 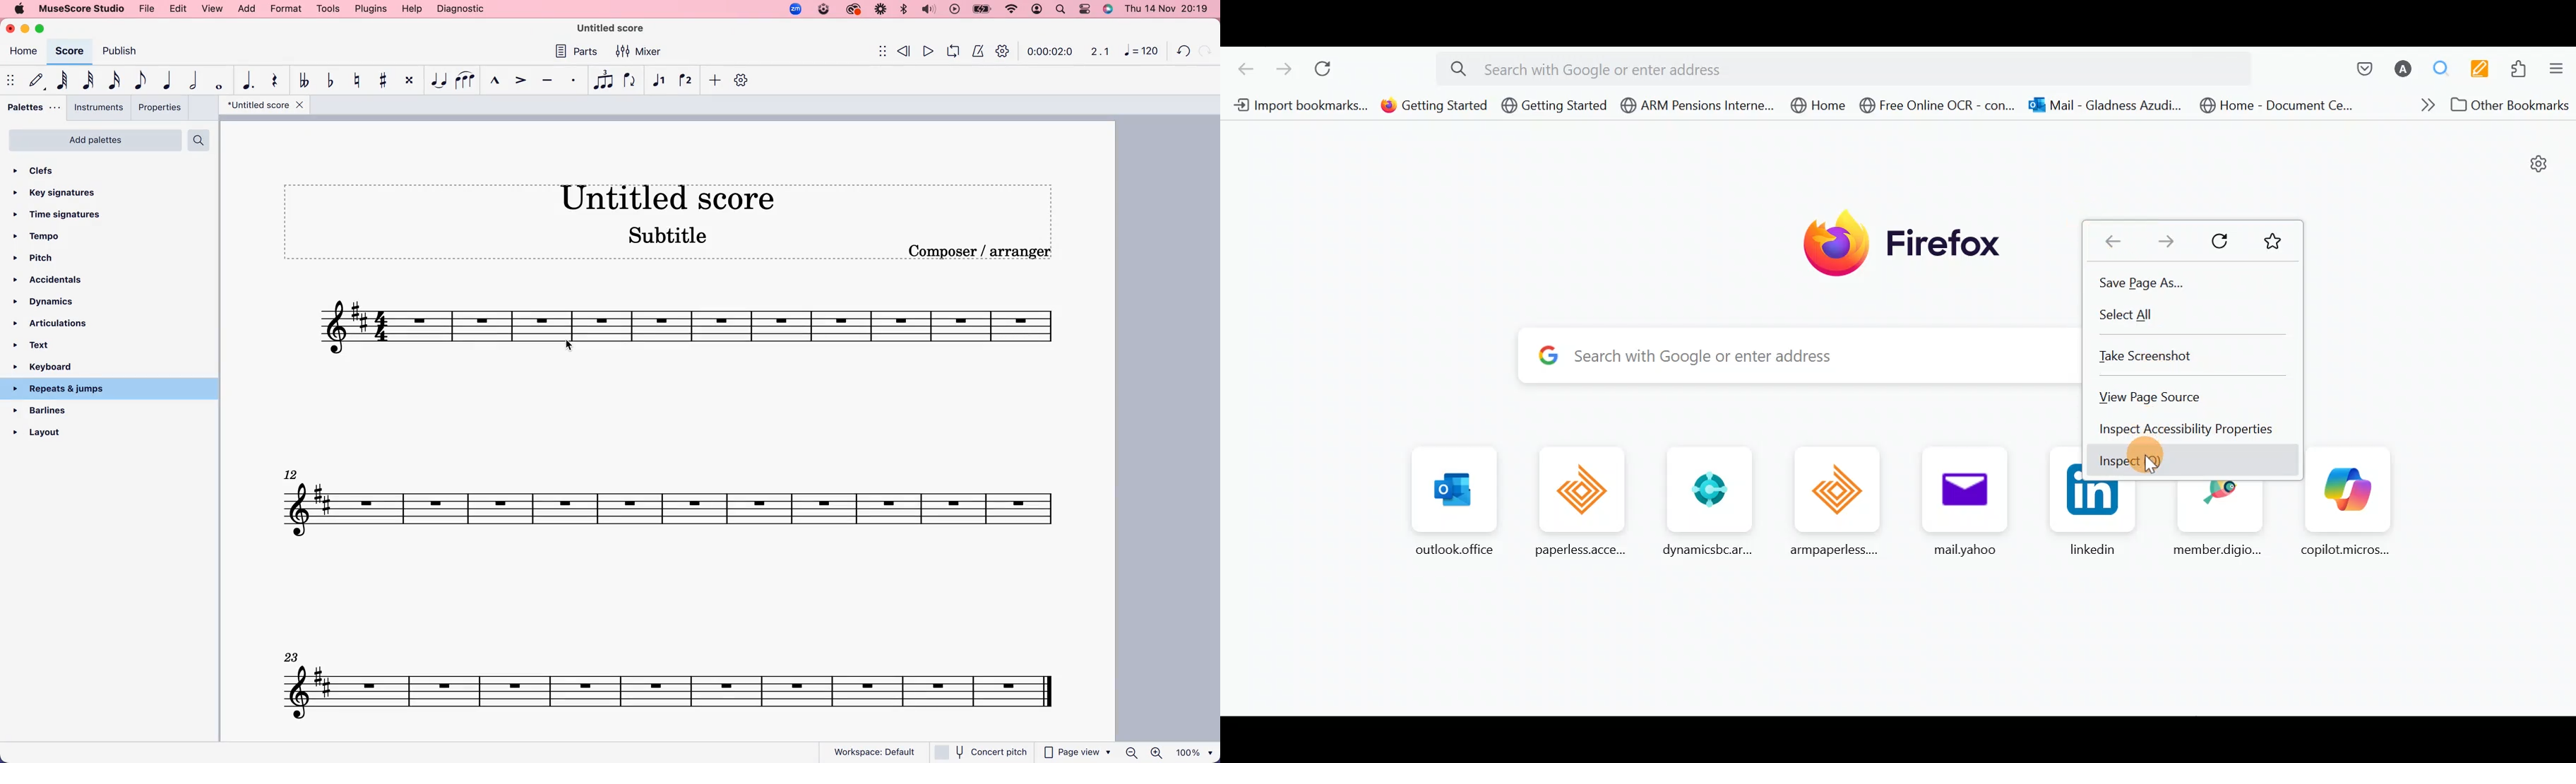 What do you see at coordinates (669, 237) in the screenshot?
I see `subtitle` at bounding box center [669, 237].